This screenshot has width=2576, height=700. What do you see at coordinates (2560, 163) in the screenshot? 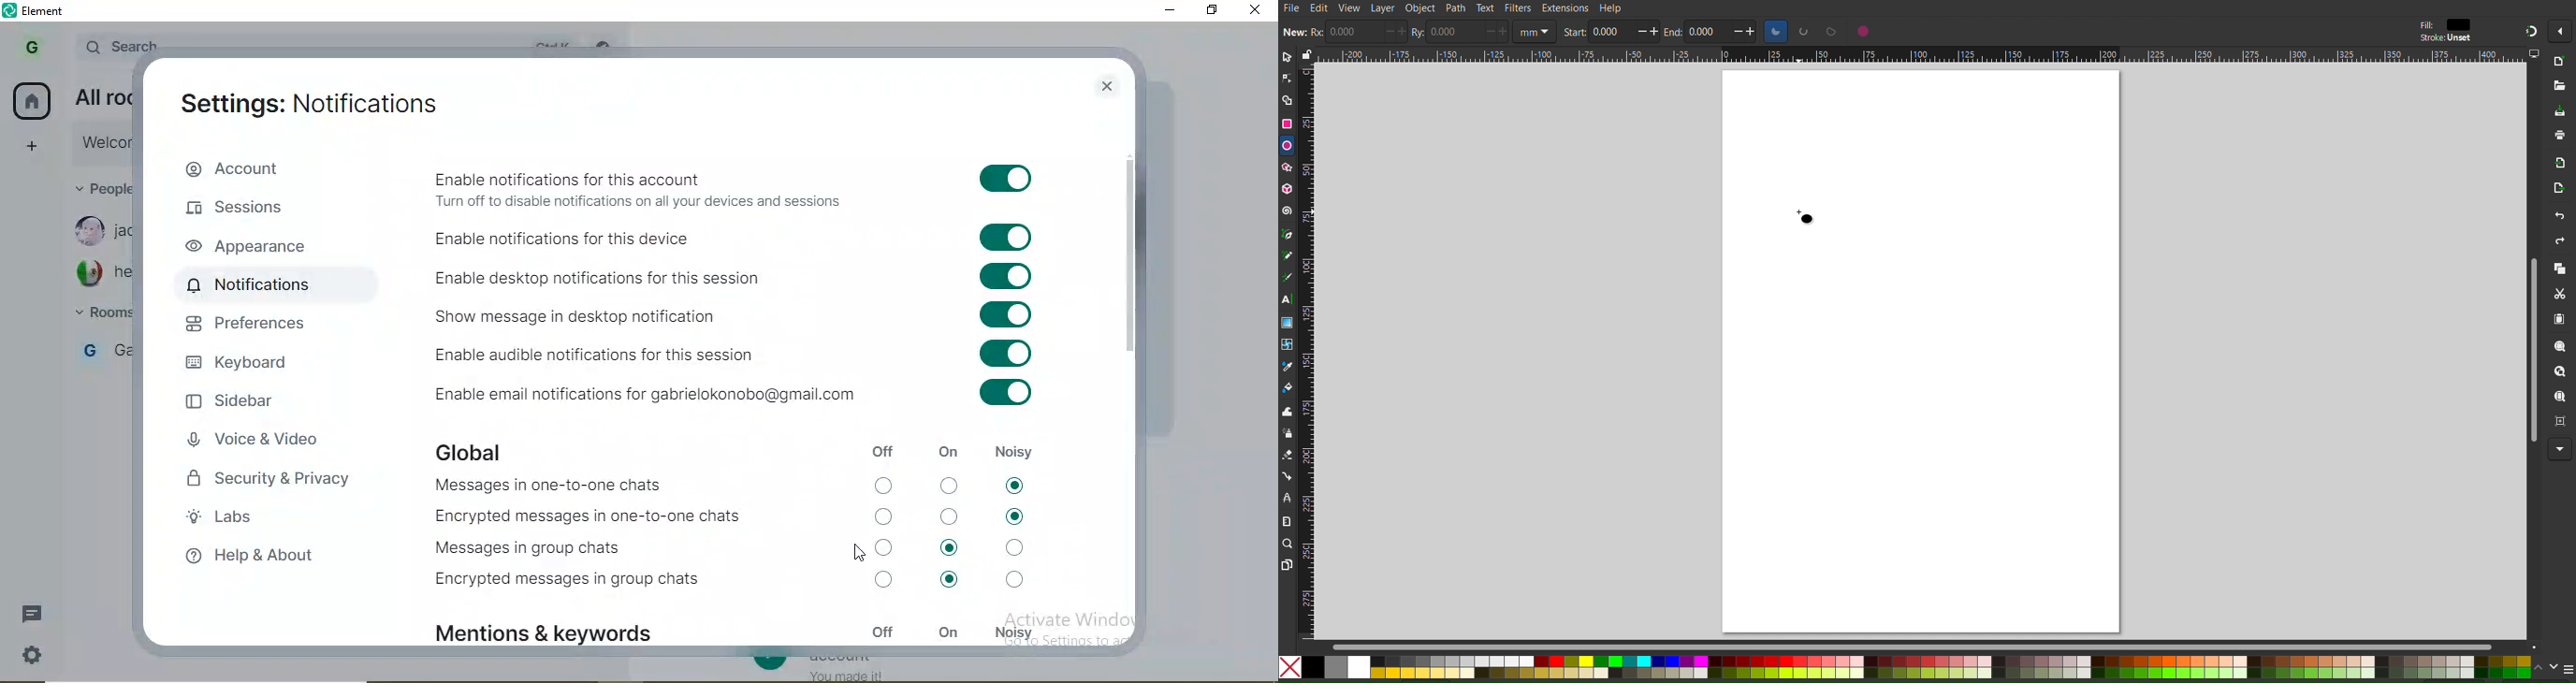
I see `Import Bitmap` at bounding box center [2560, 163].